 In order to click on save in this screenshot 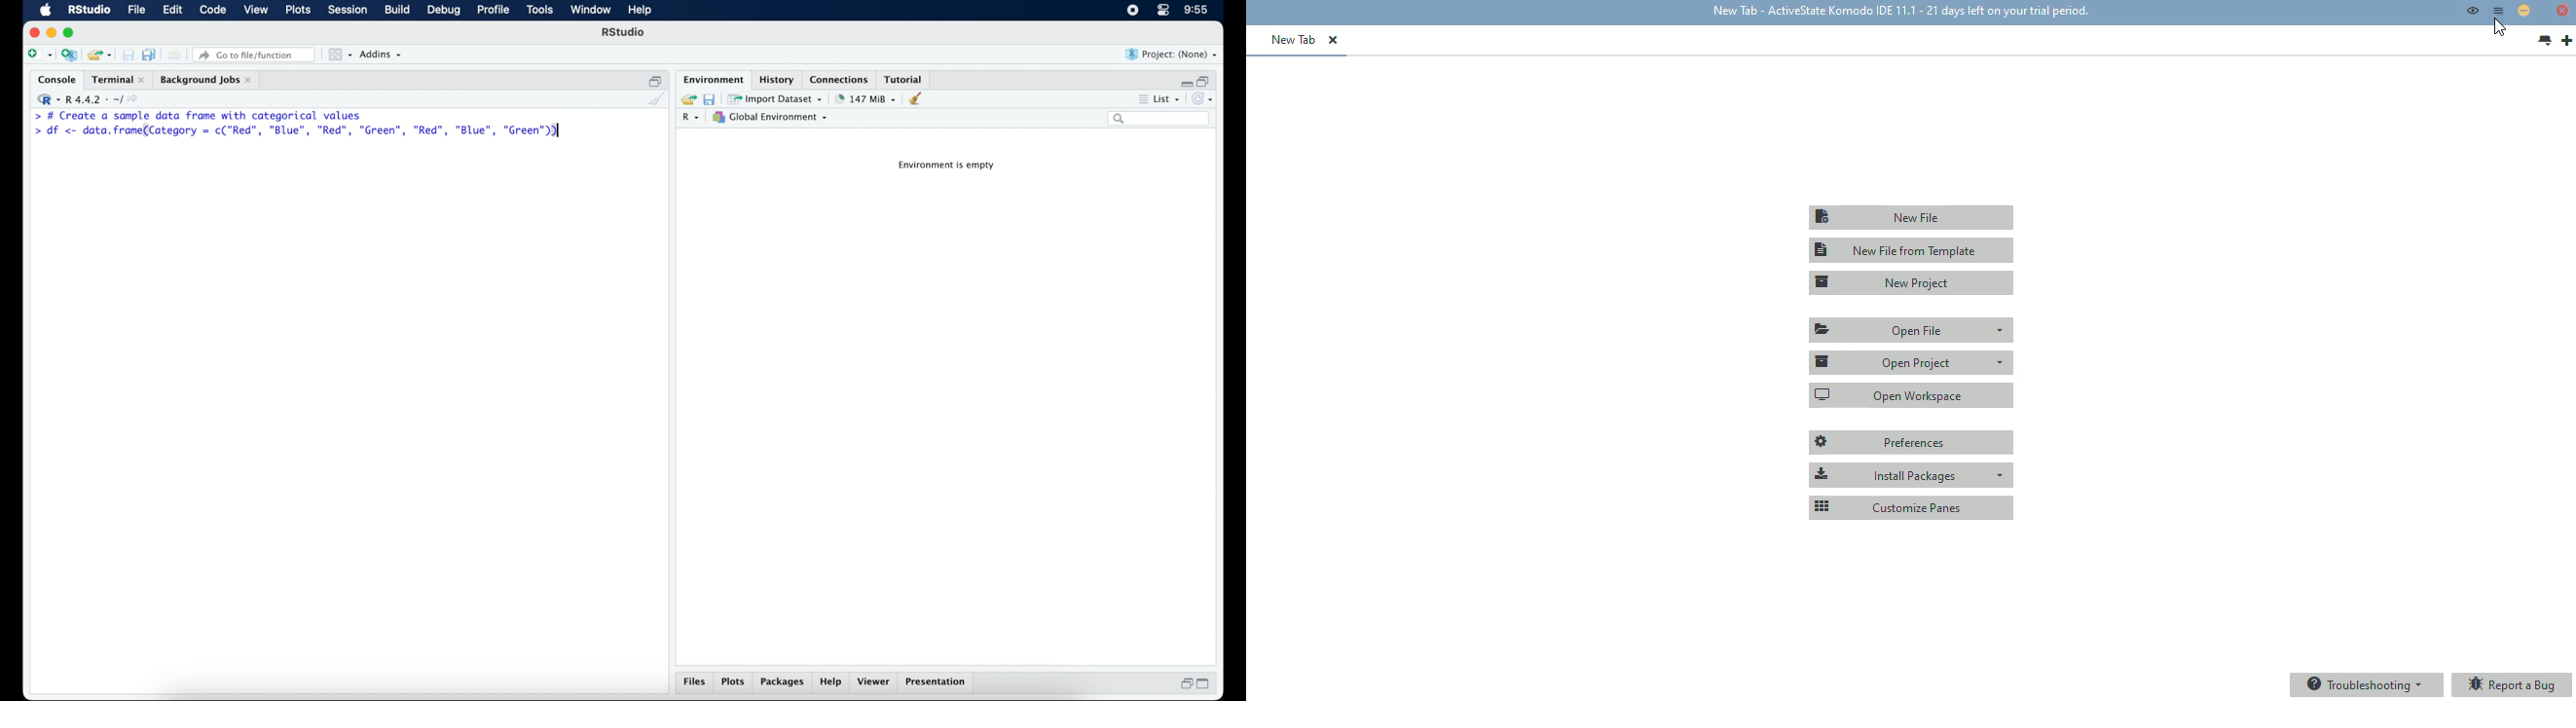, I will do `click(709, 99)`.